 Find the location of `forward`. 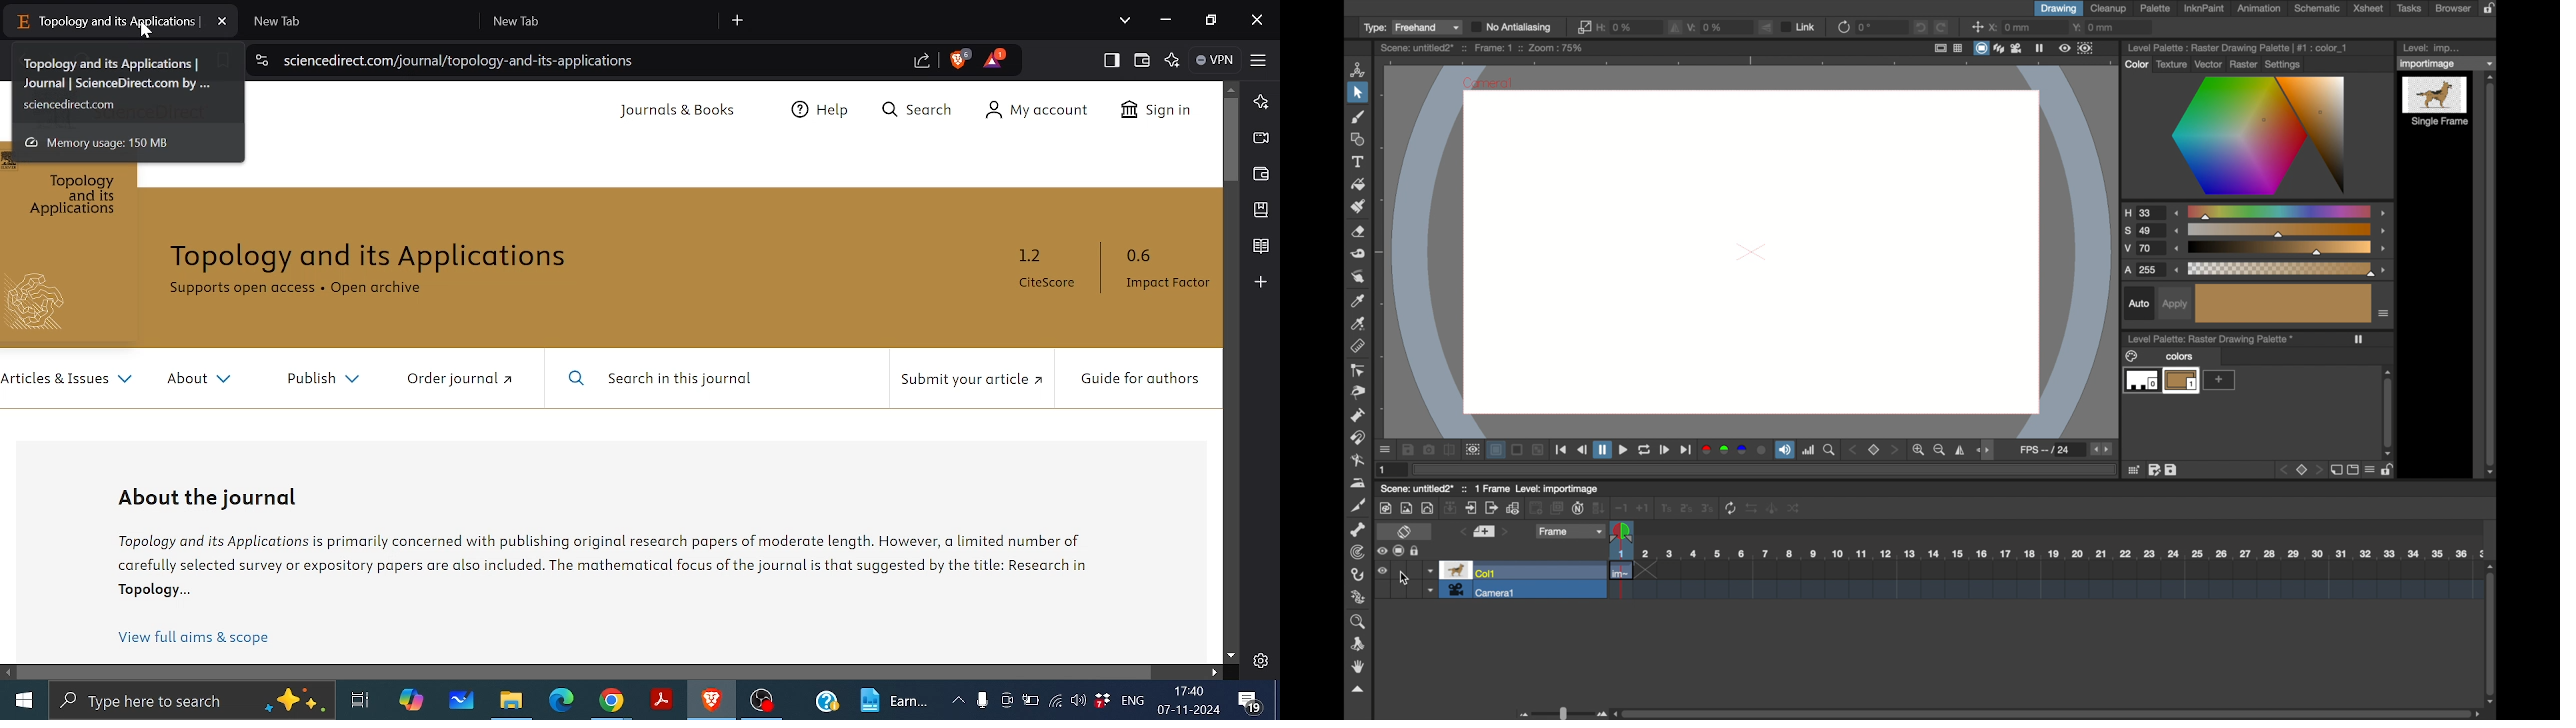

forward is located at coordinates (1491, 508).